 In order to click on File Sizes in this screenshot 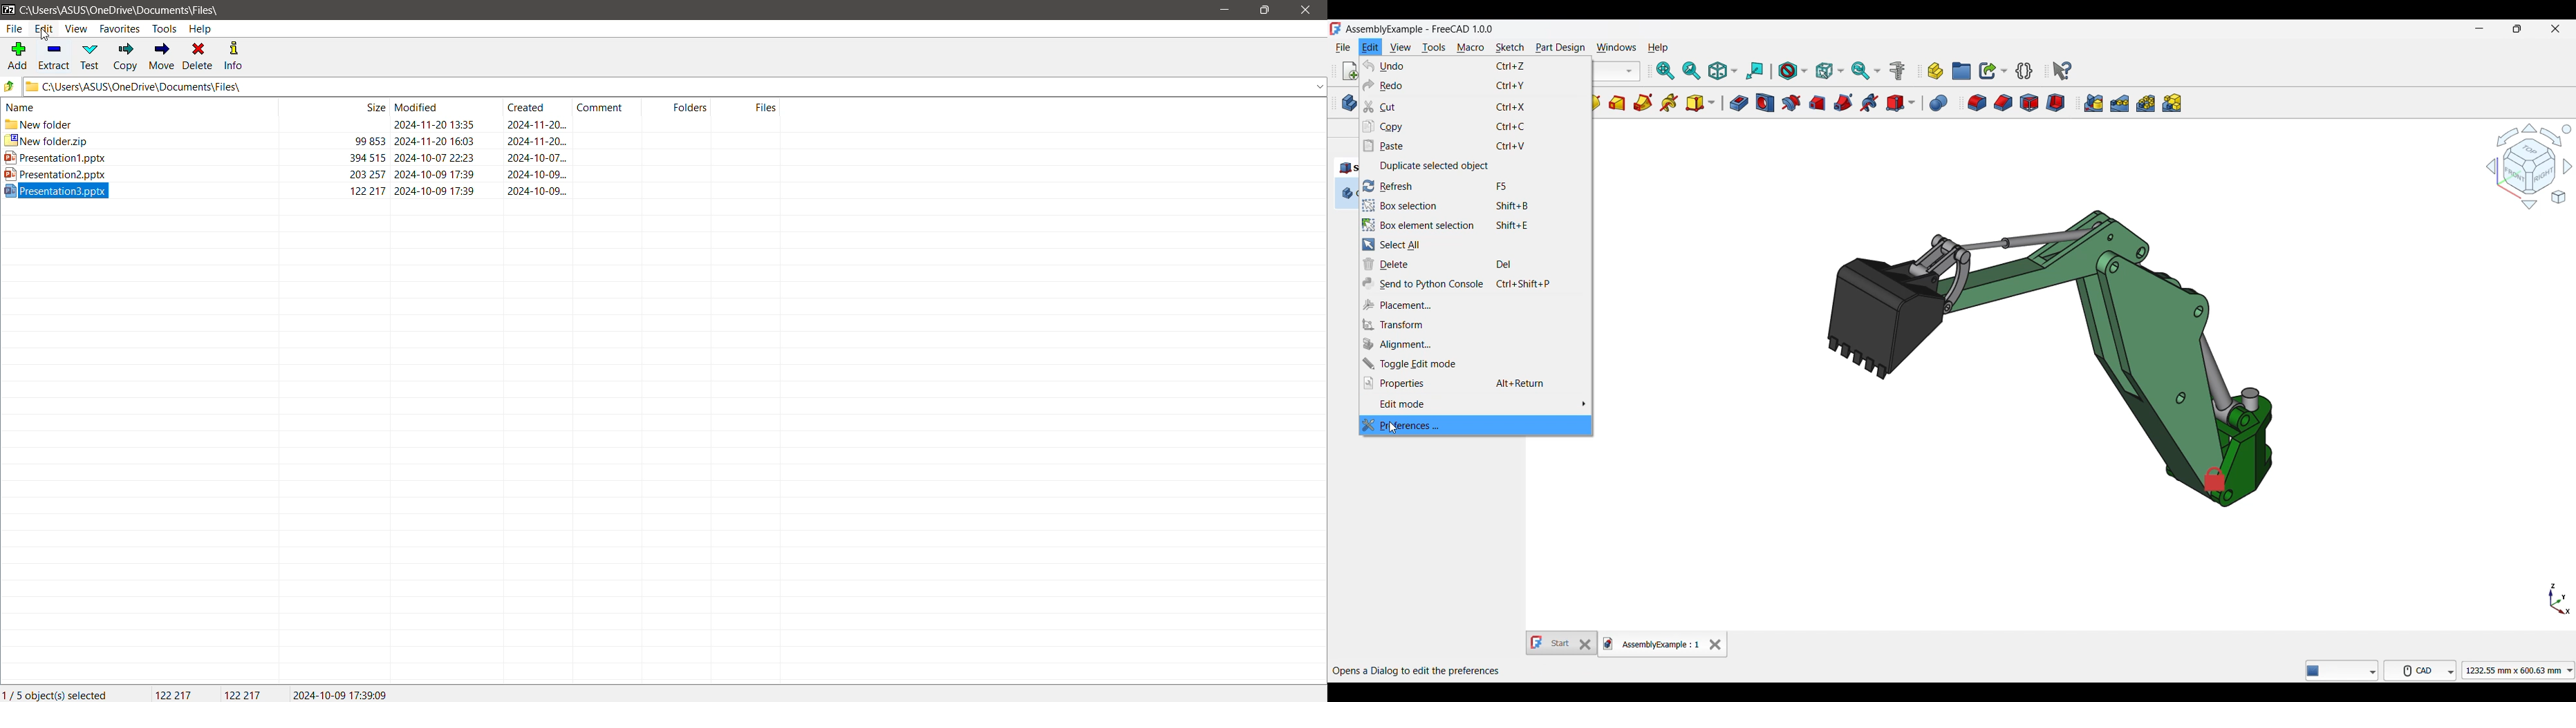, I will do `click(335, 107)`.